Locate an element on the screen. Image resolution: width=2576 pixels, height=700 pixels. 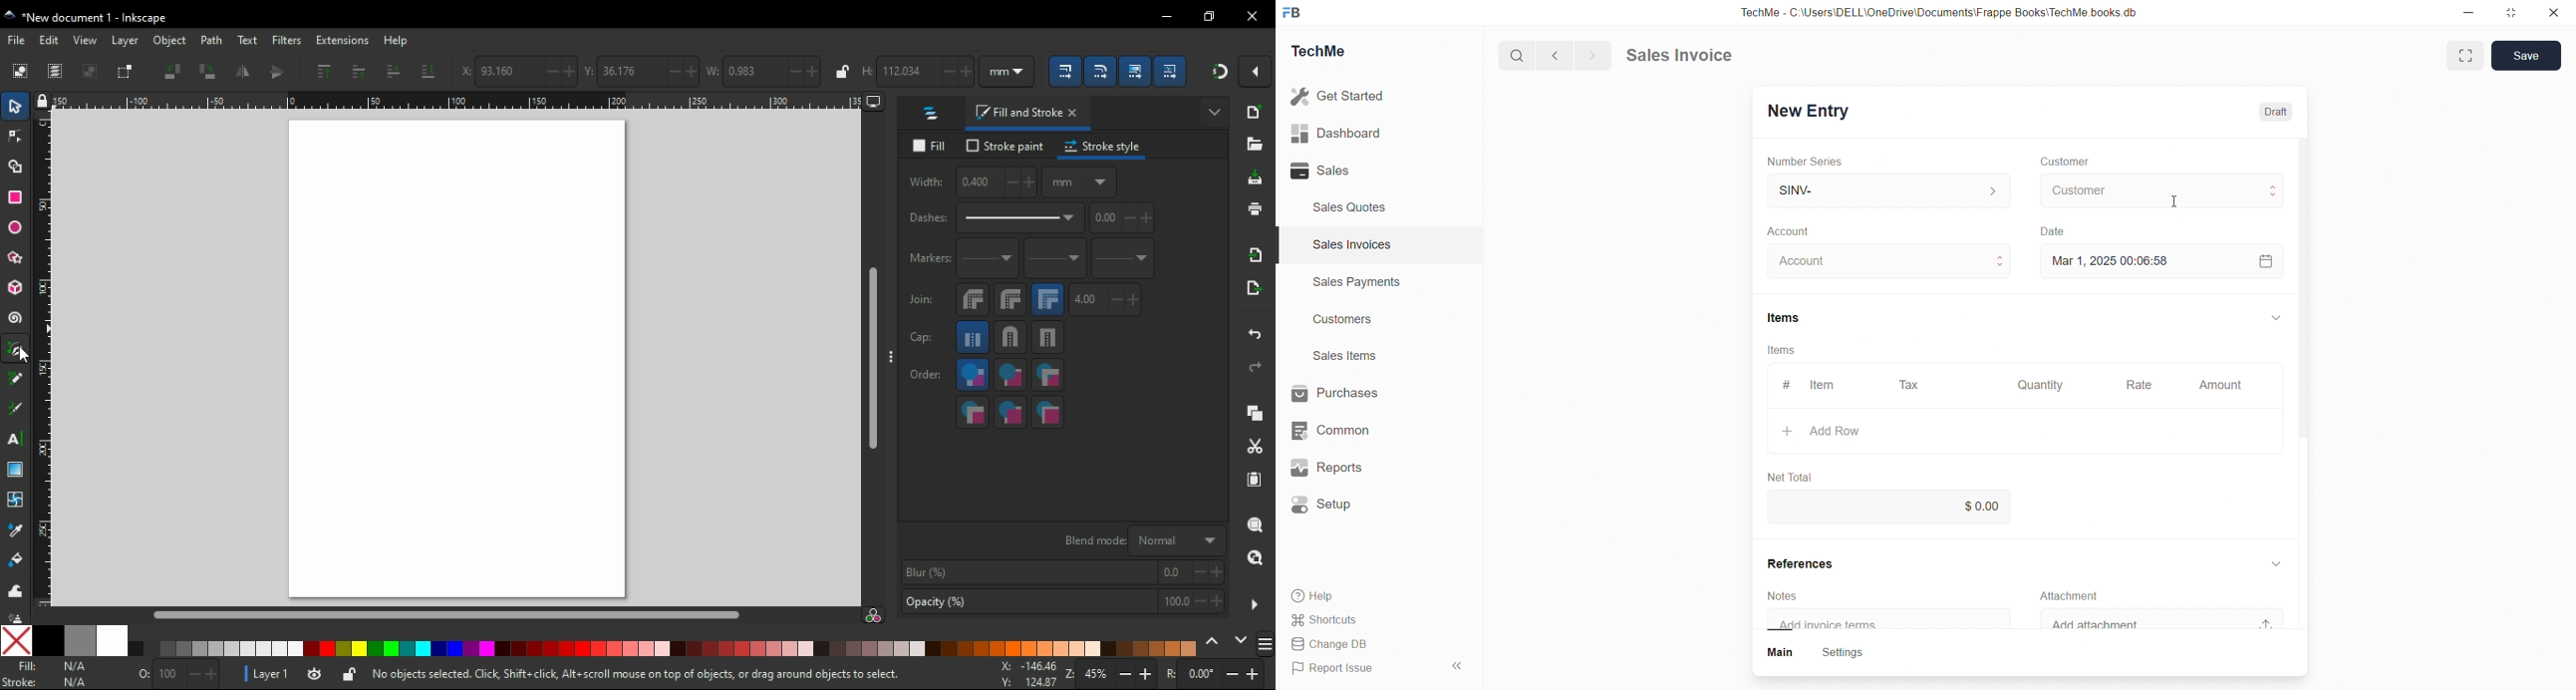
import is located at coordinates (1257, 254).